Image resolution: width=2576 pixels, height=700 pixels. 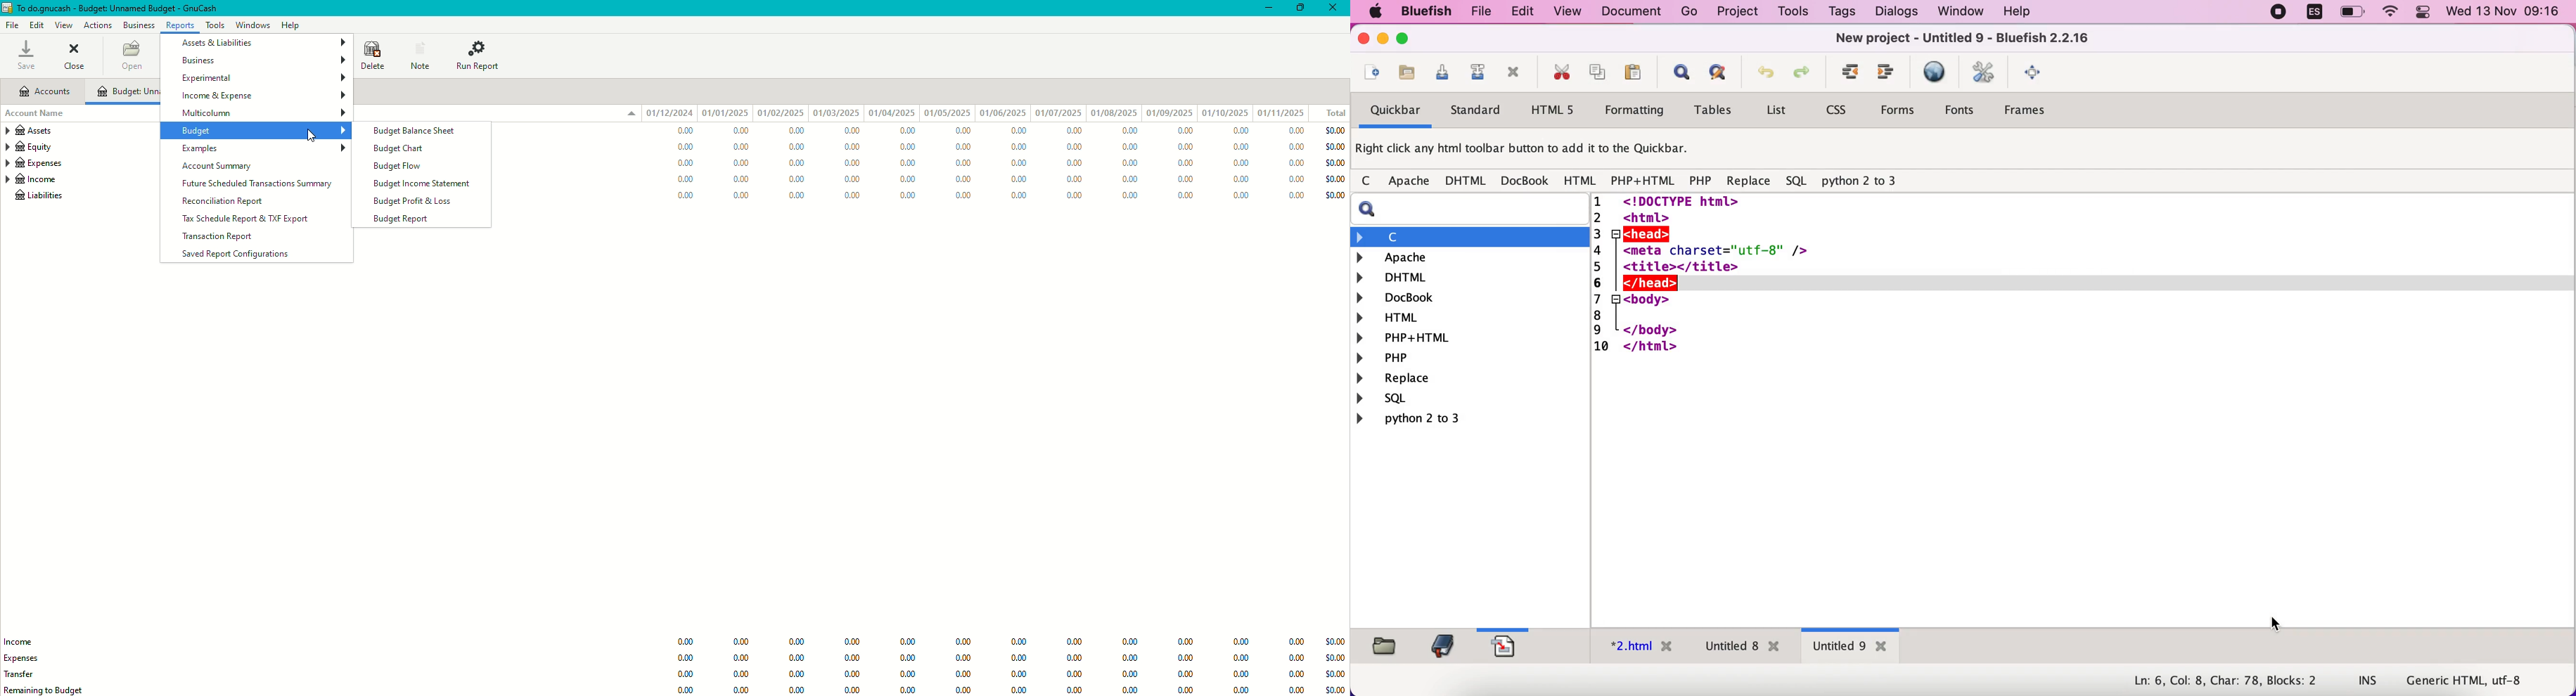 I want to click on indent, so click(x=1845, y=76).